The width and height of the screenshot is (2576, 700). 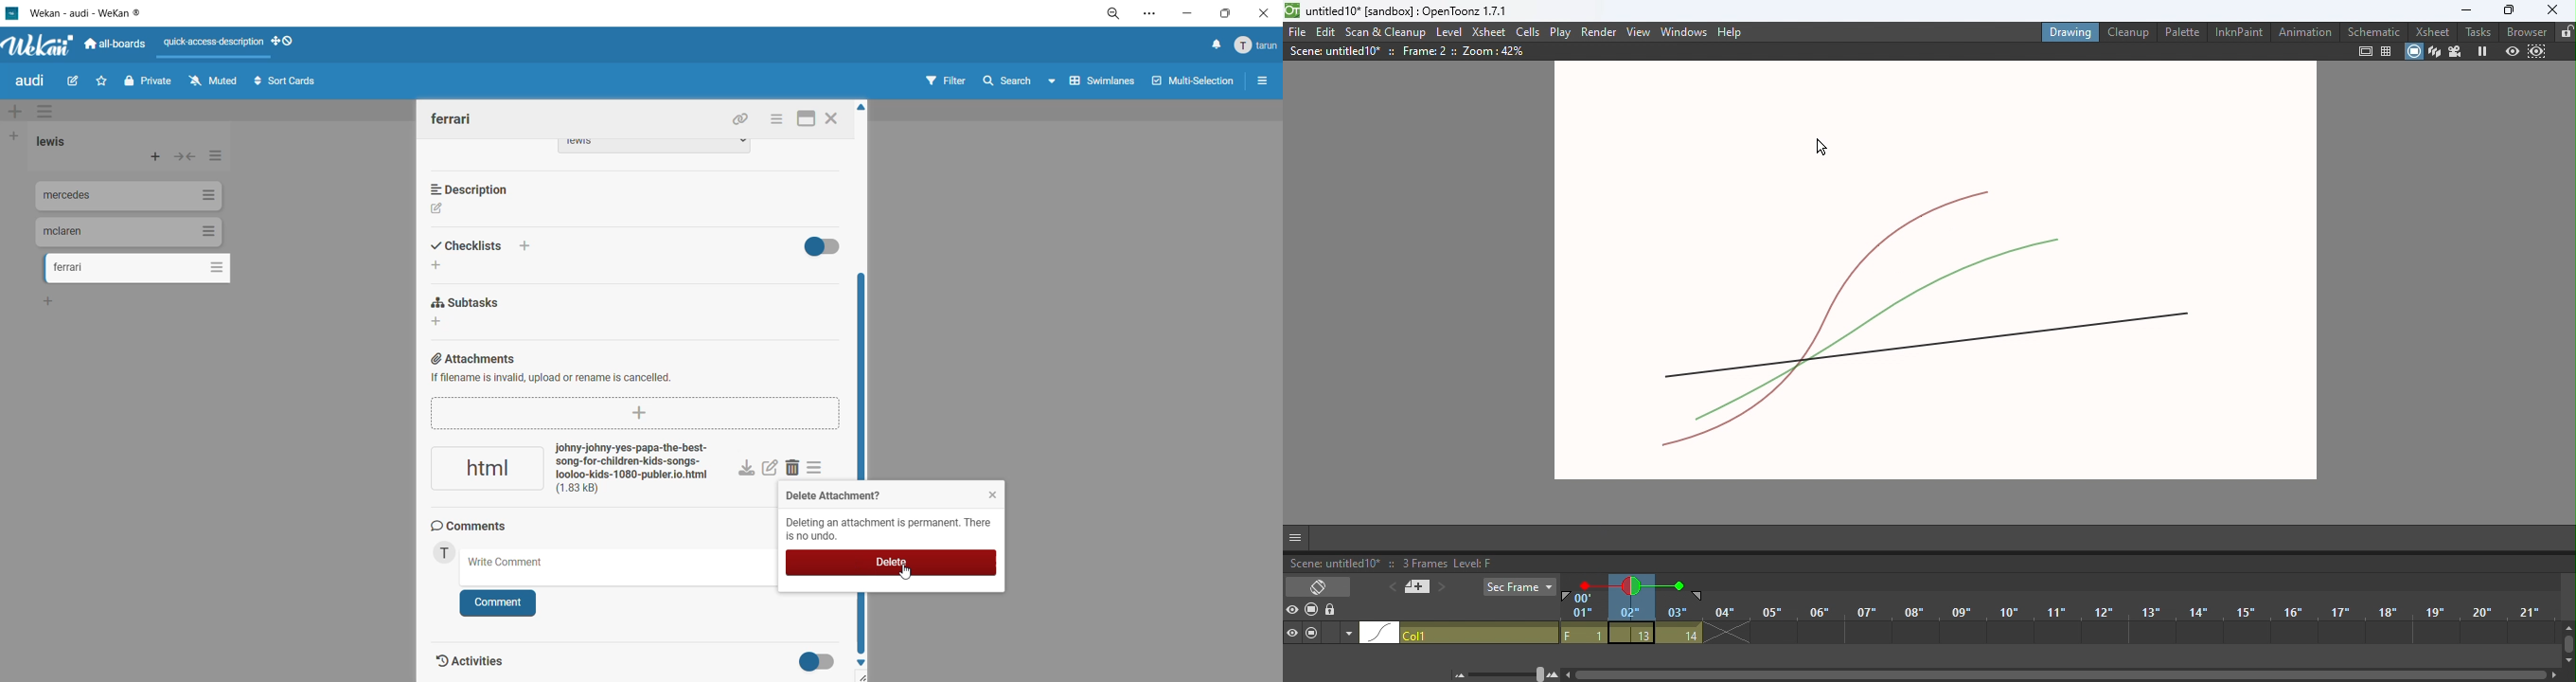 What do you see at coordinates (148, 85) in the screenshot?
I see `private` at bounding box center [148, 85].